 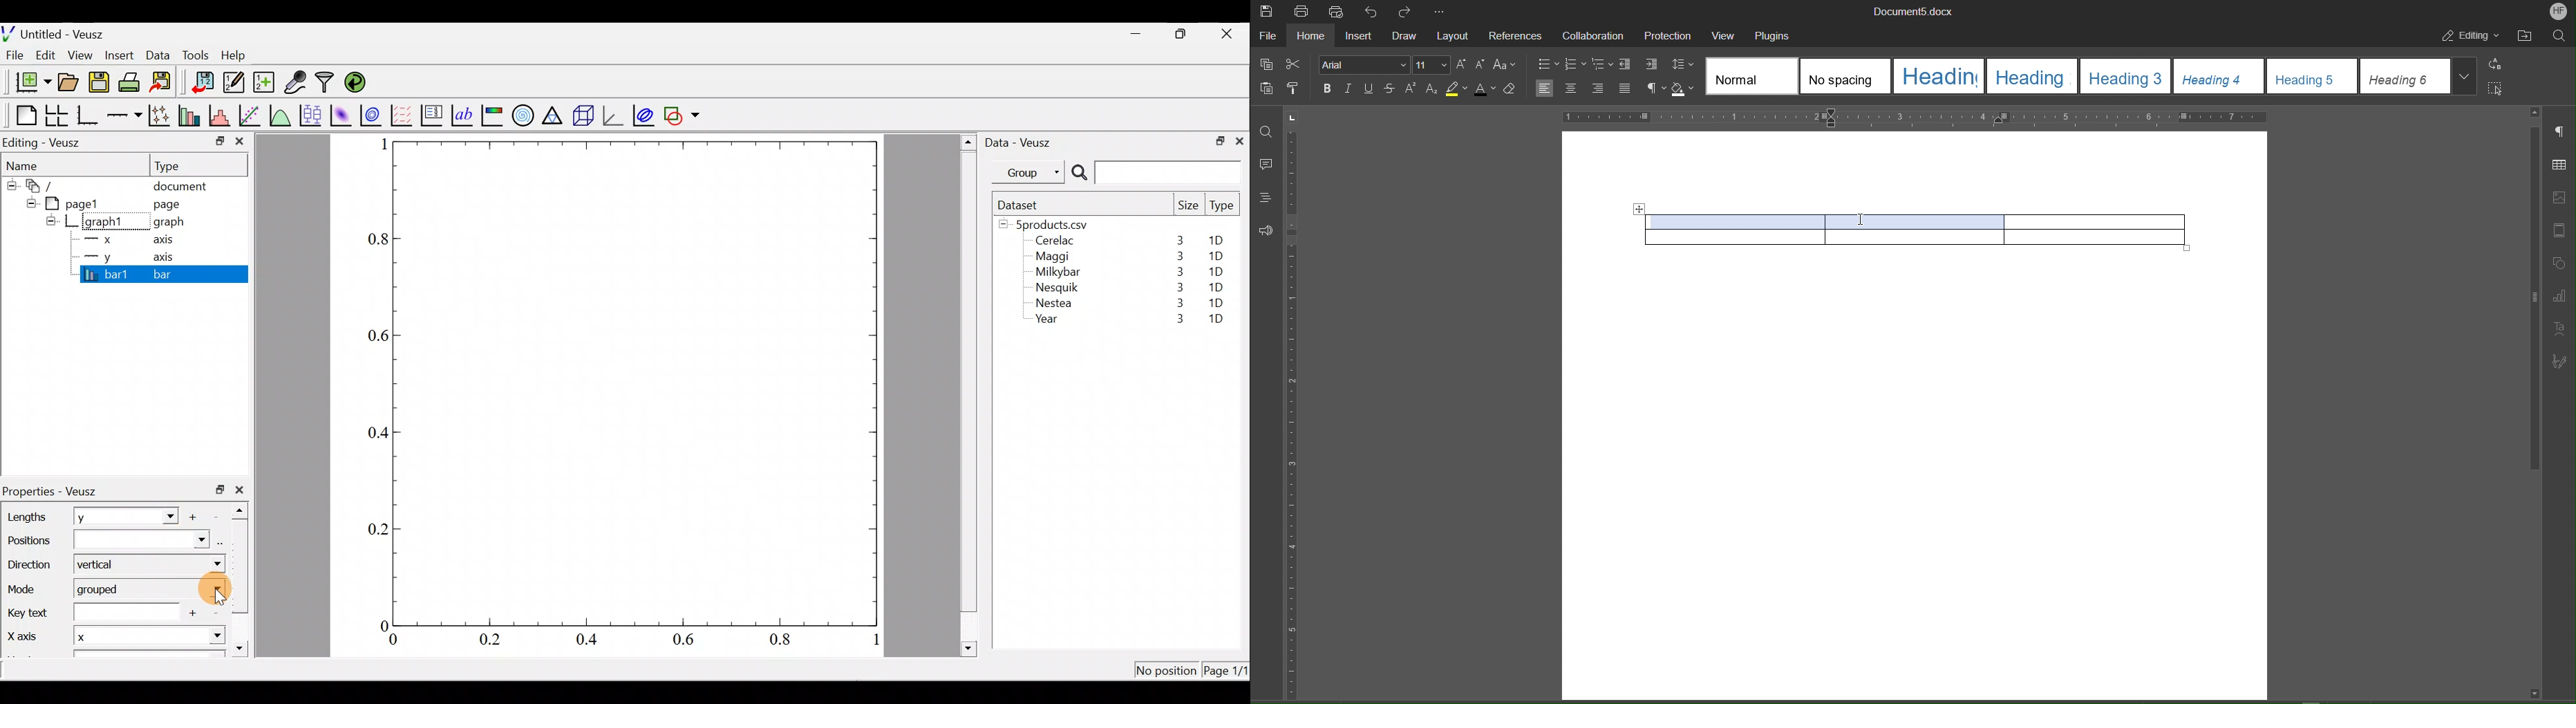 What do you see at coordinates (2034, 77) in the screenshot?
I see `heading 2` at bounding box center [2034, 77].